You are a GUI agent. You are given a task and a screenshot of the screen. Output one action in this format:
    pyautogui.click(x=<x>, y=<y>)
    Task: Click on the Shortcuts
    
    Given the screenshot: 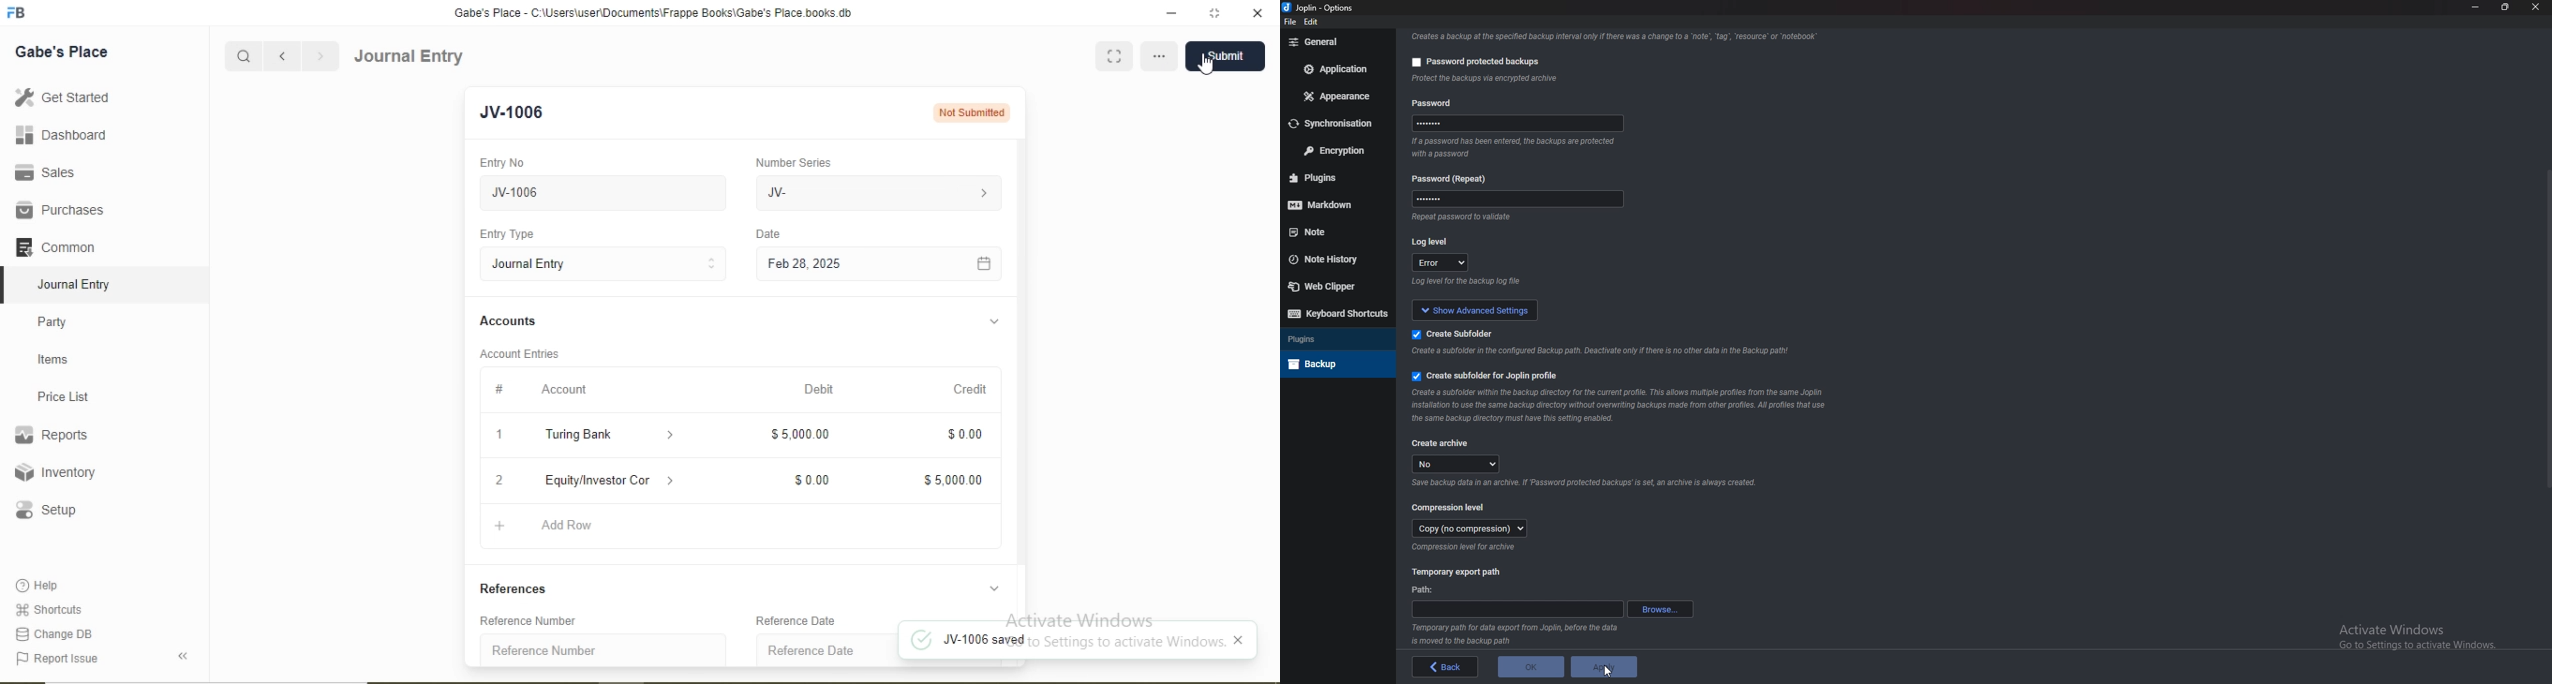 What is the action you would take?
    pyautogui.click(x=47, y=609)
    